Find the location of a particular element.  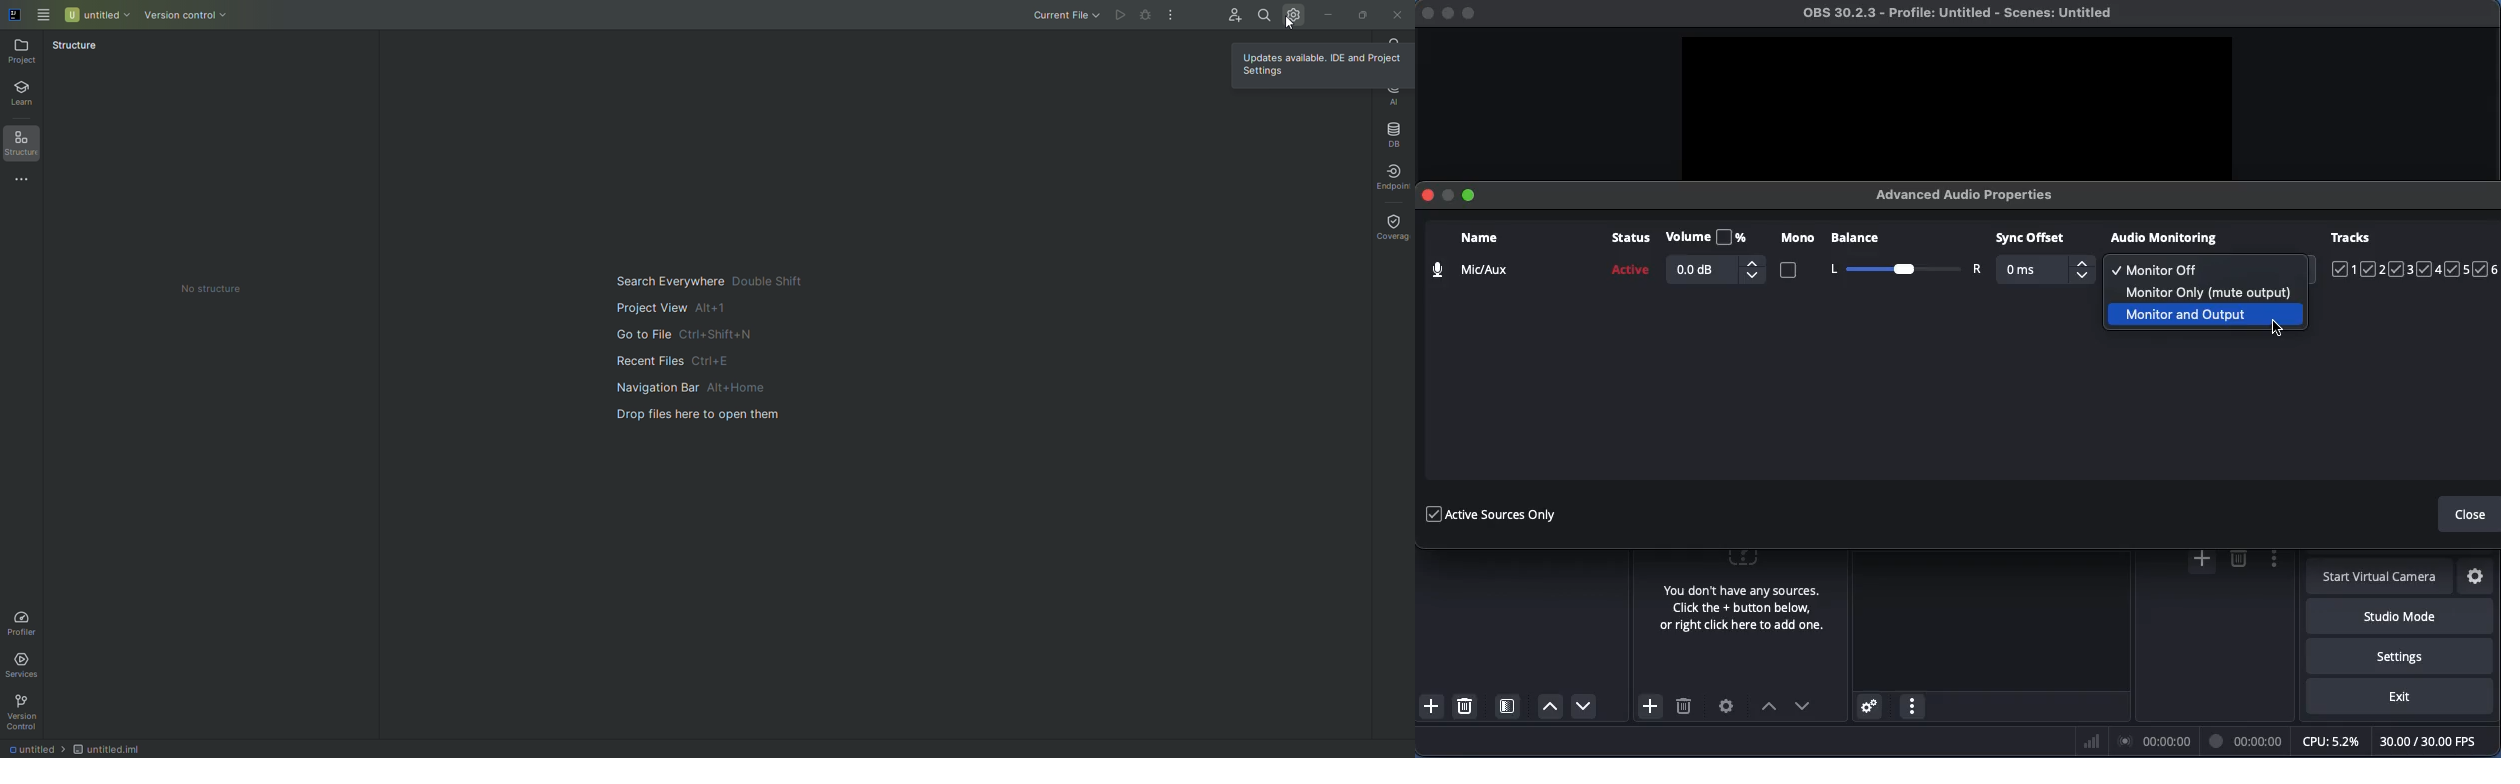

Project name is located at coordinates (1963, 14).